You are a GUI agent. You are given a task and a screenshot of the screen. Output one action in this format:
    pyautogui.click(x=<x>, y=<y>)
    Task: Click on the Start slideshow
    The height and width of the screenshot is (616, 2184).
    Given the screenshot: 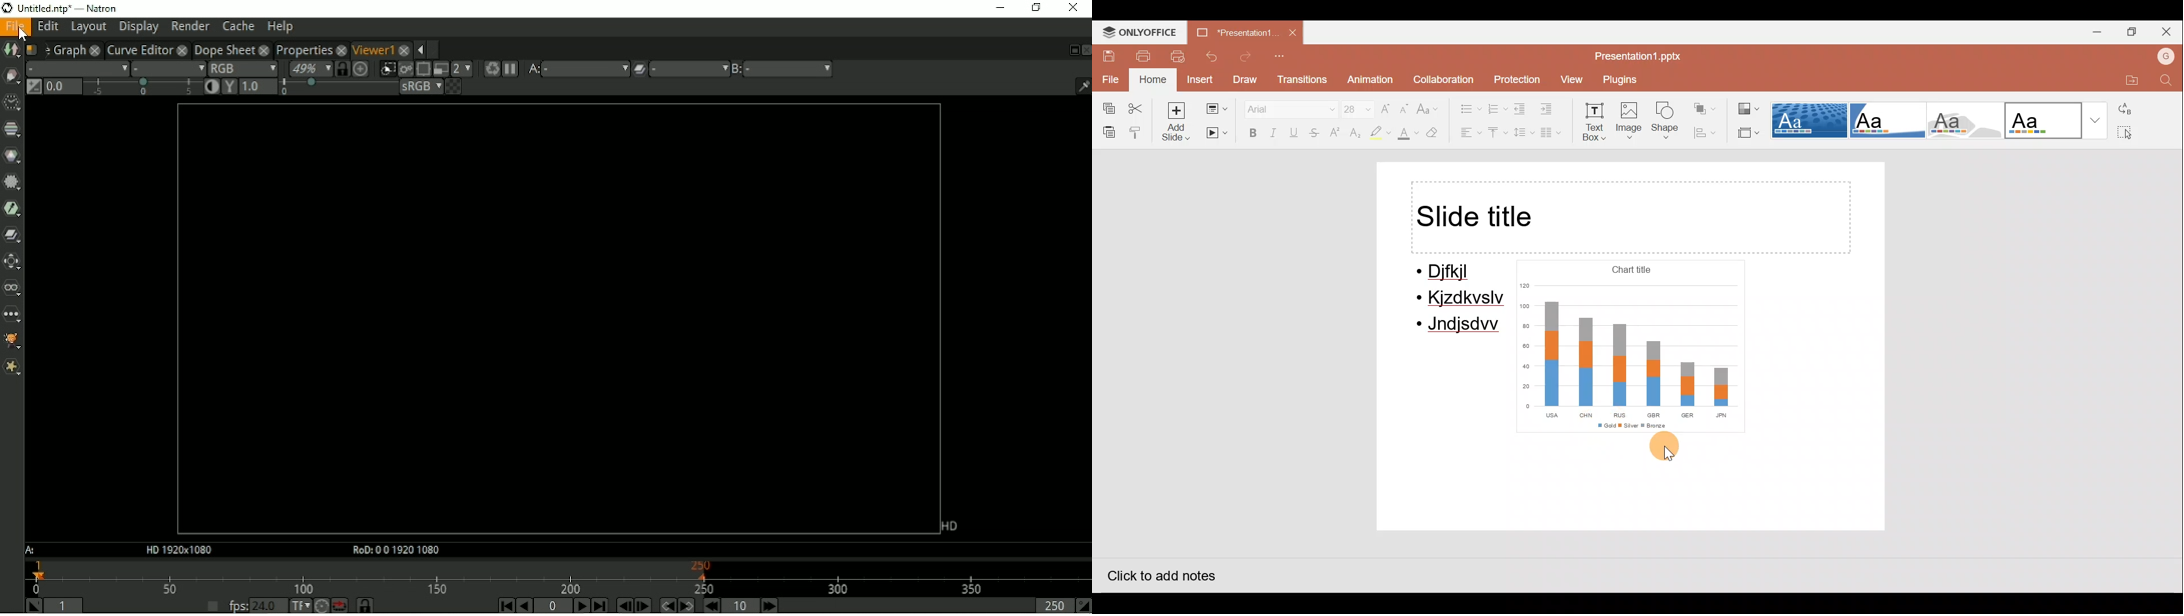 What is the action you would take?
    pyautogui.click(x=1217, y=134)
    